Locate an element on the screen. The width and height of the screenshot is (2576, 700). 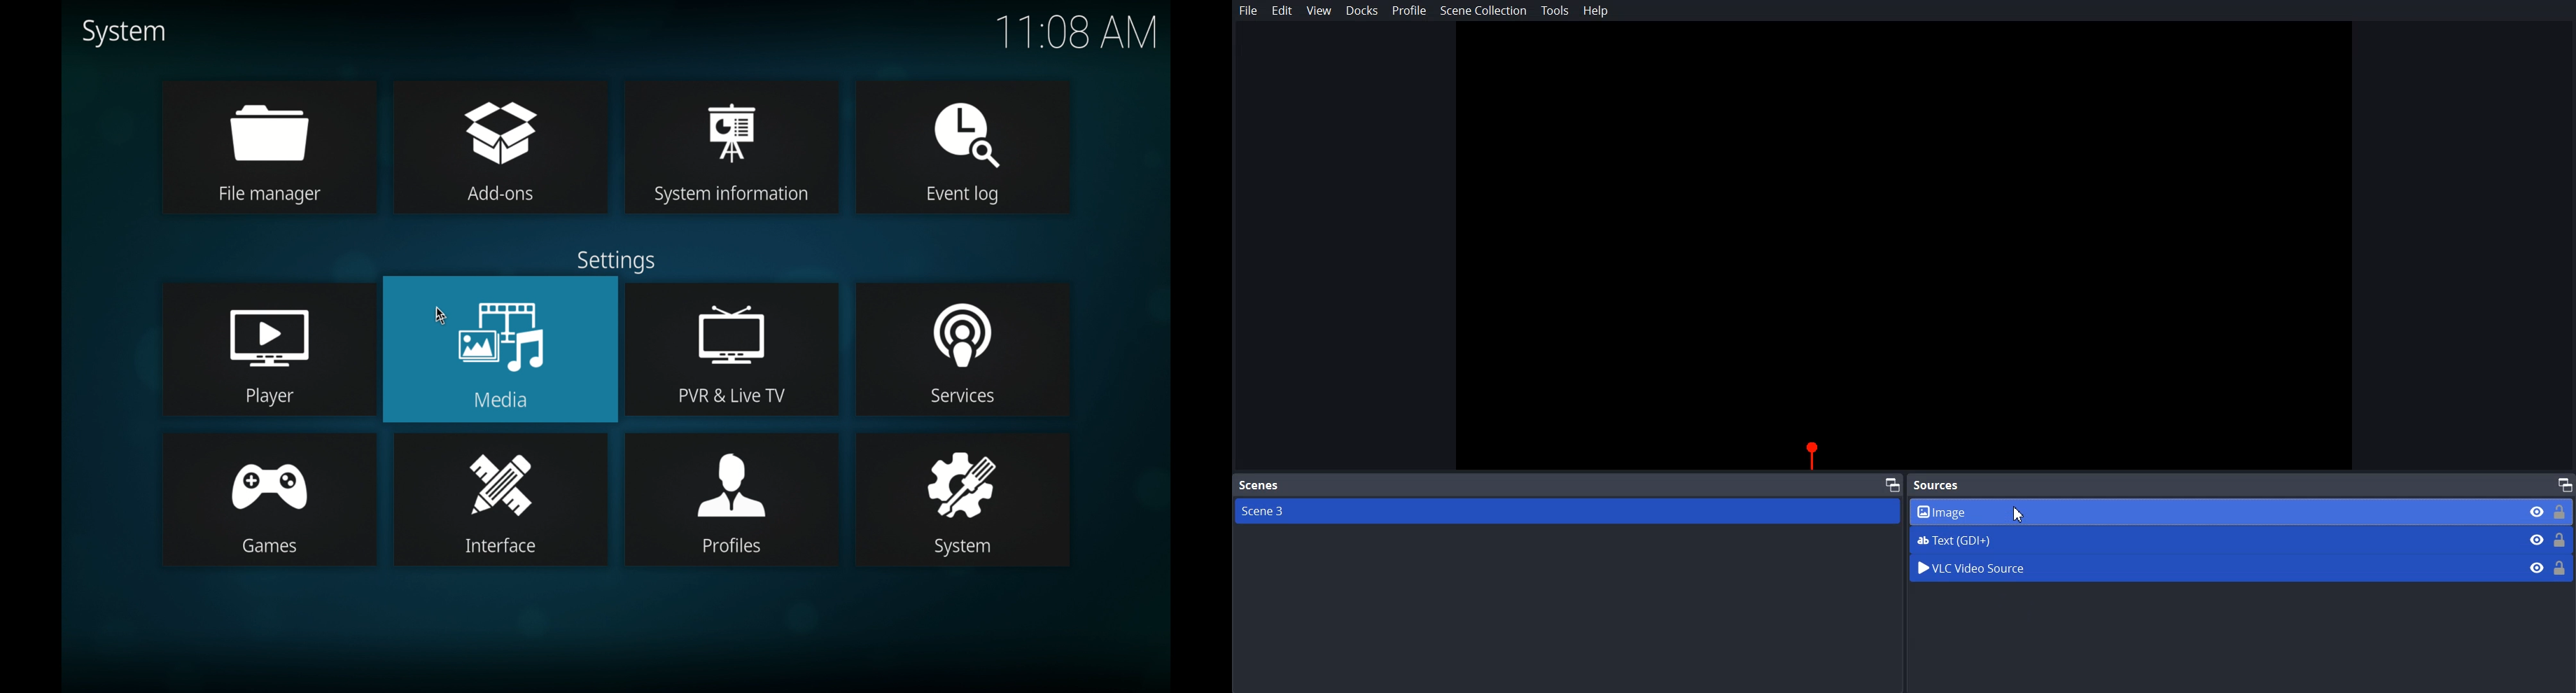
file manager is located at coordinates (267, 146).